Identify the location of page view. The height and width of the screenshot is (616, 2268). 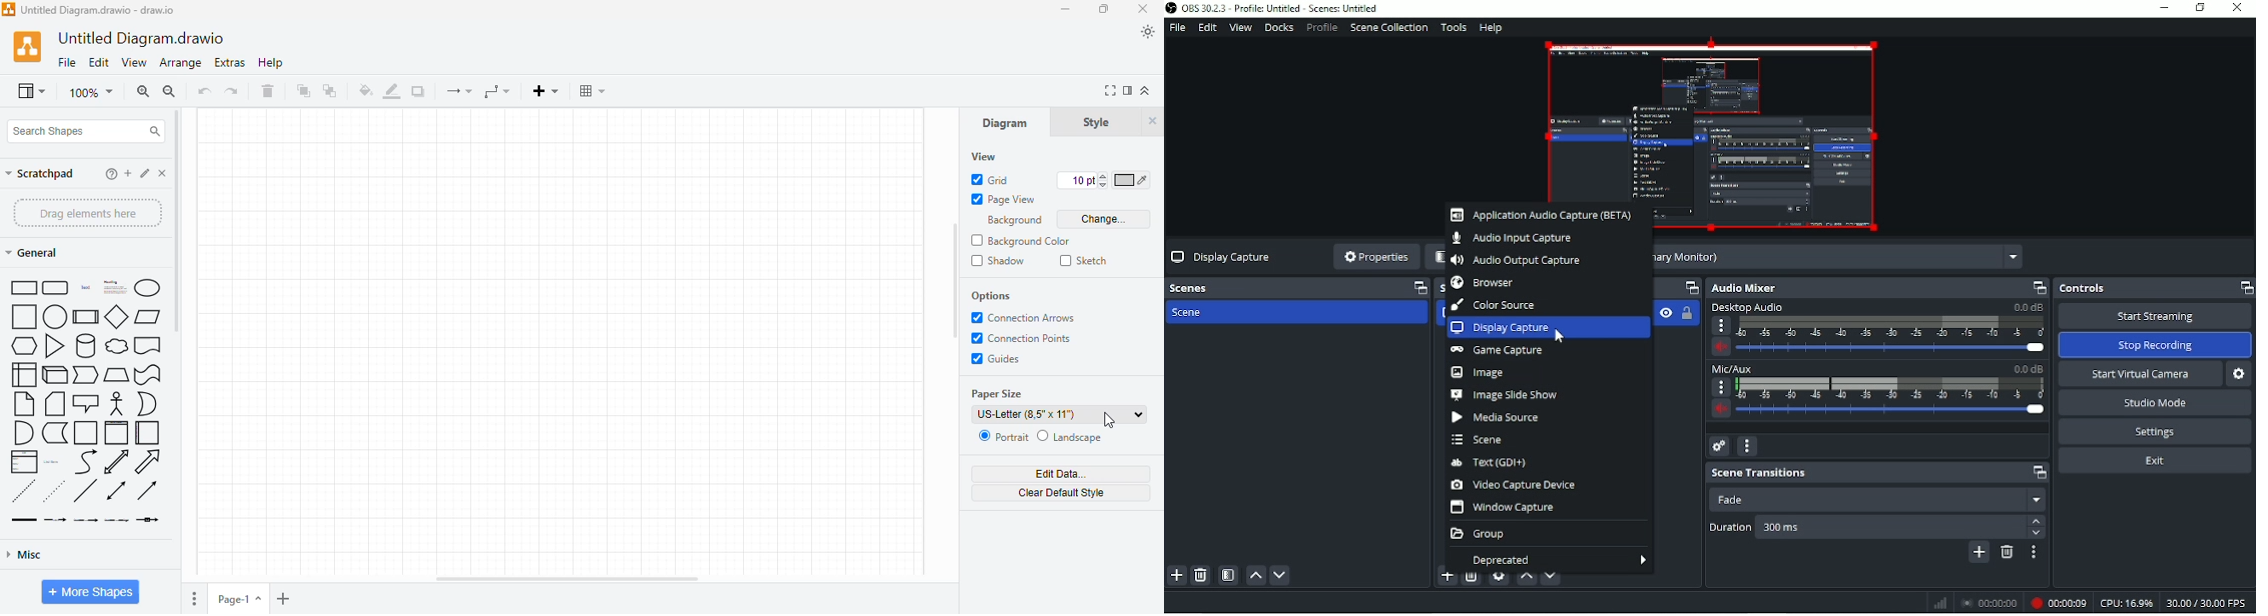
(1005, 200).